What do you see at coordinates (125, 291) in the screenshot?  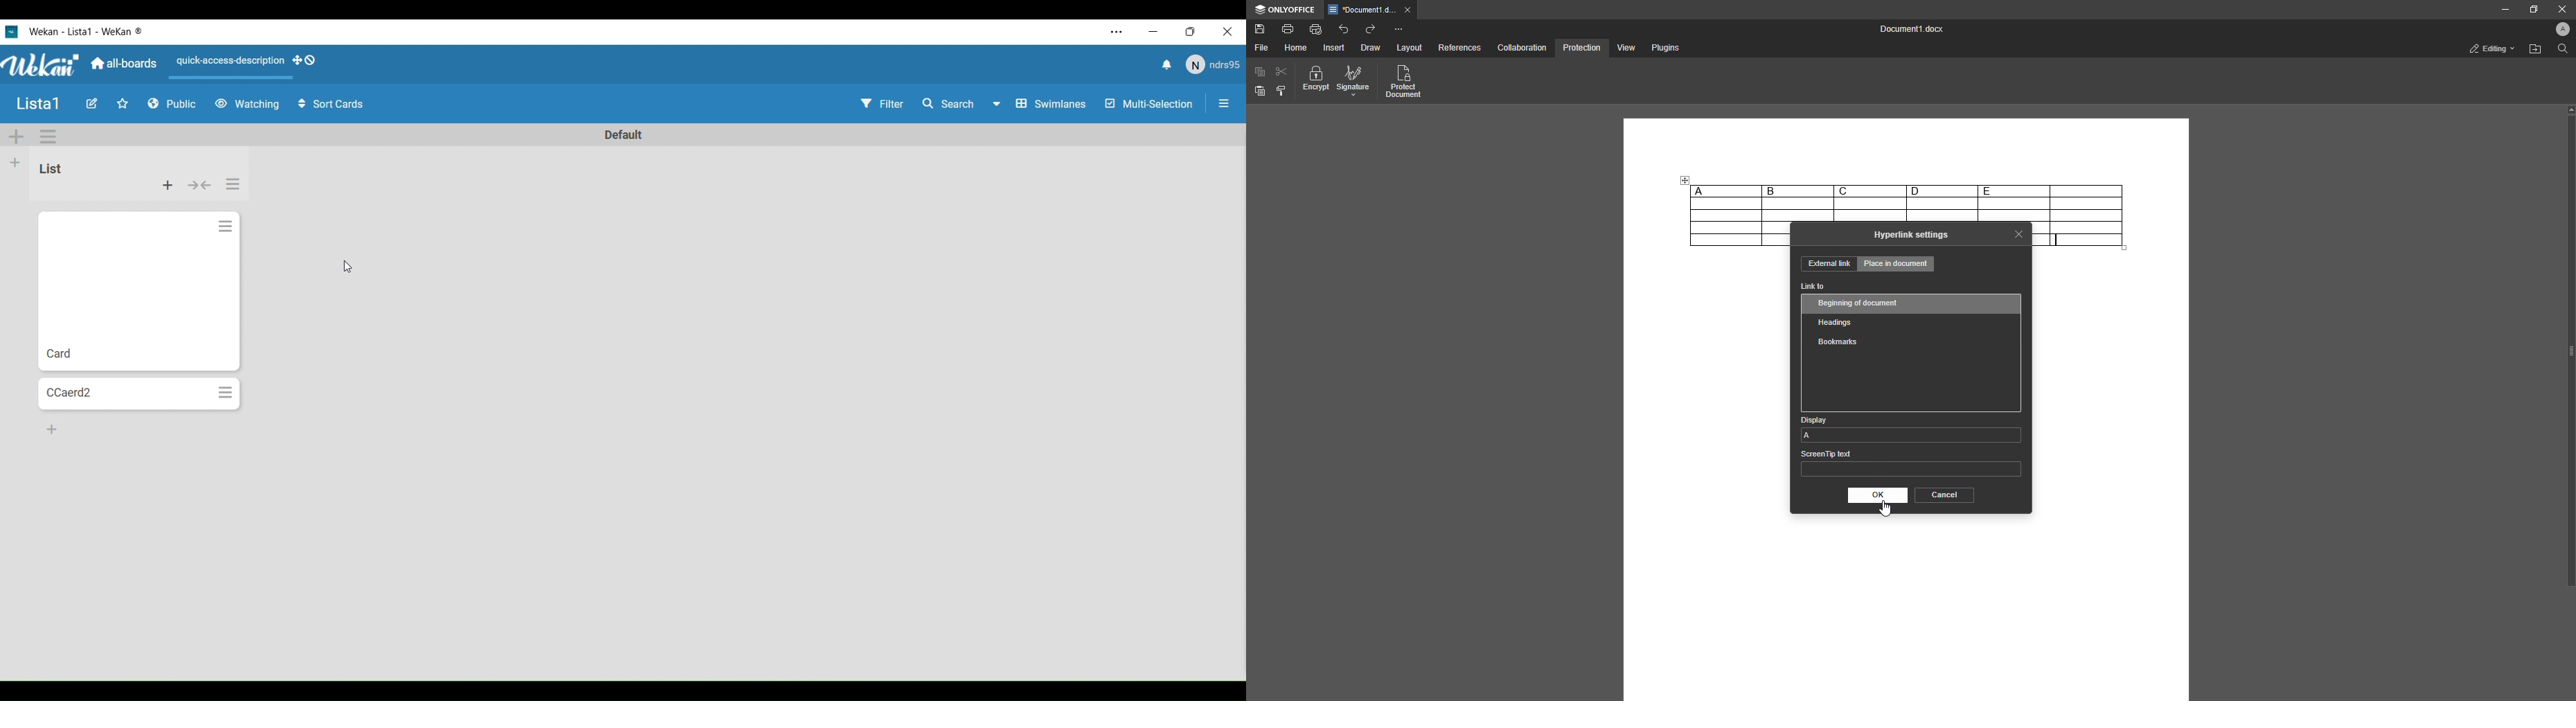 I see `After Last Action` at bounding box center [125, 291].